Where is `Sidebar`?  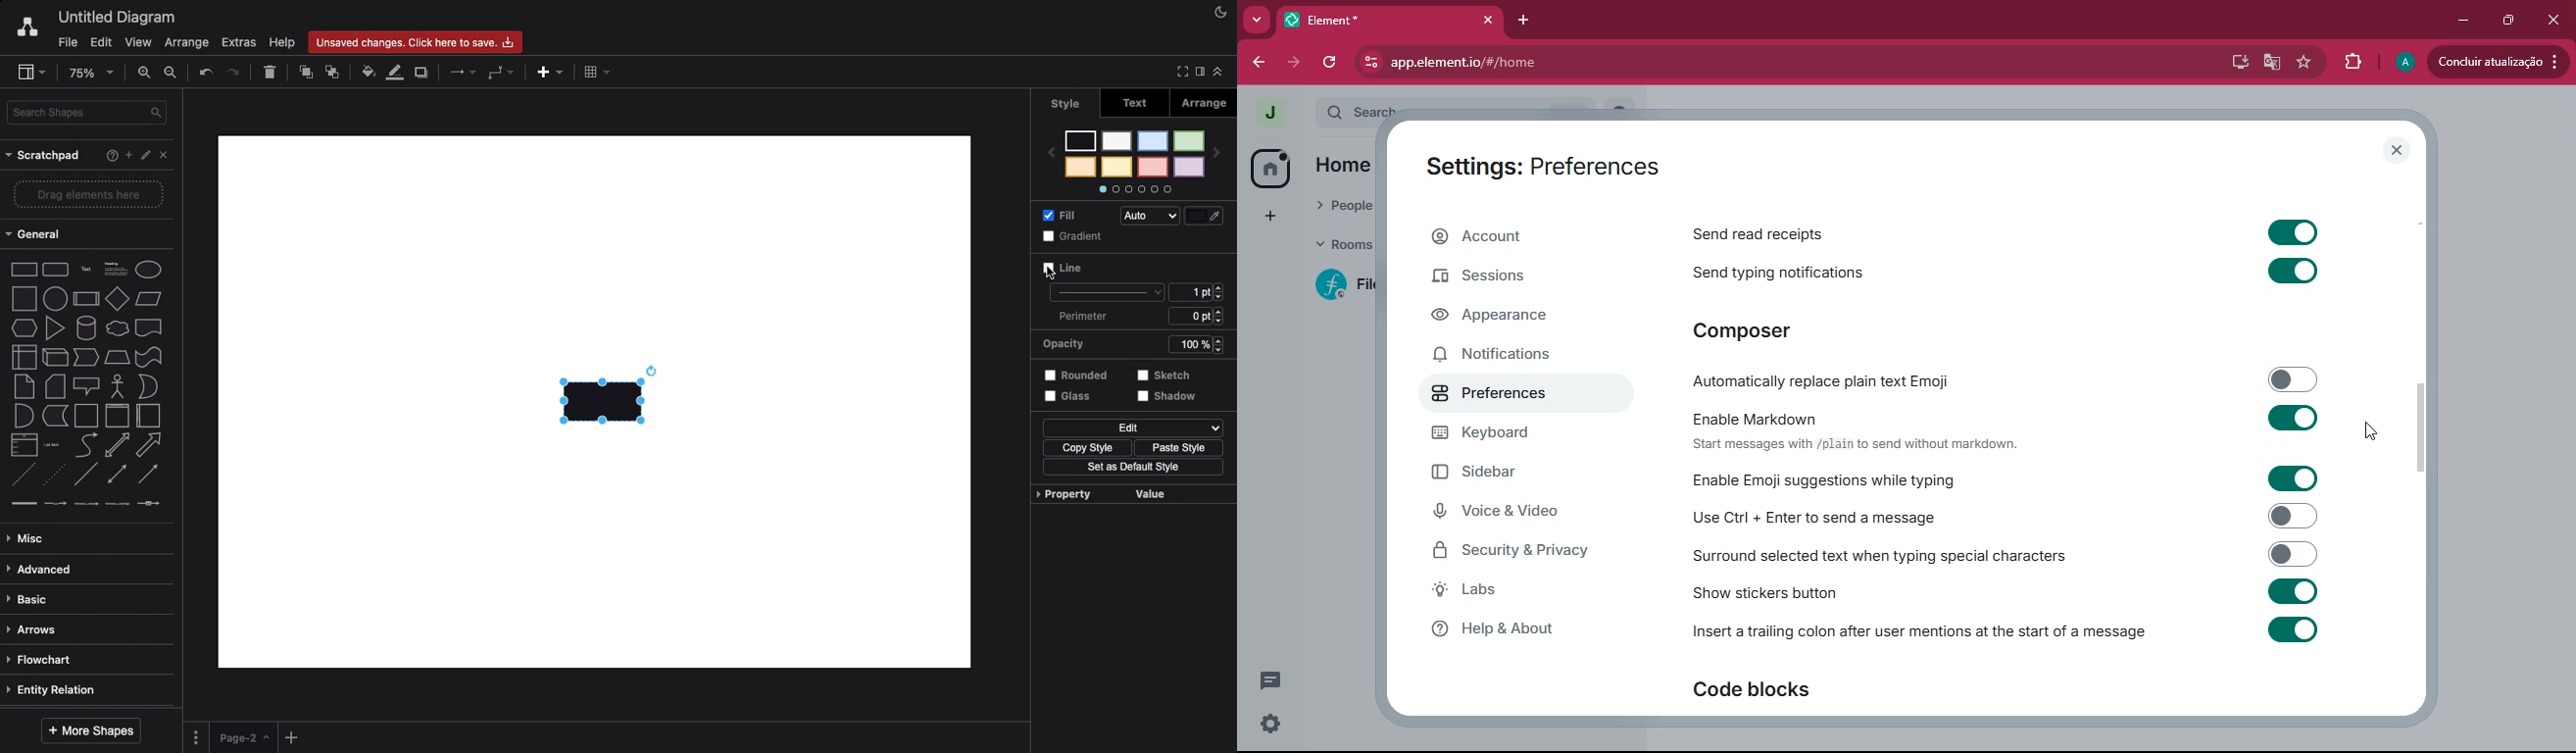 Sidebar is located at coordinates (1197, 73).